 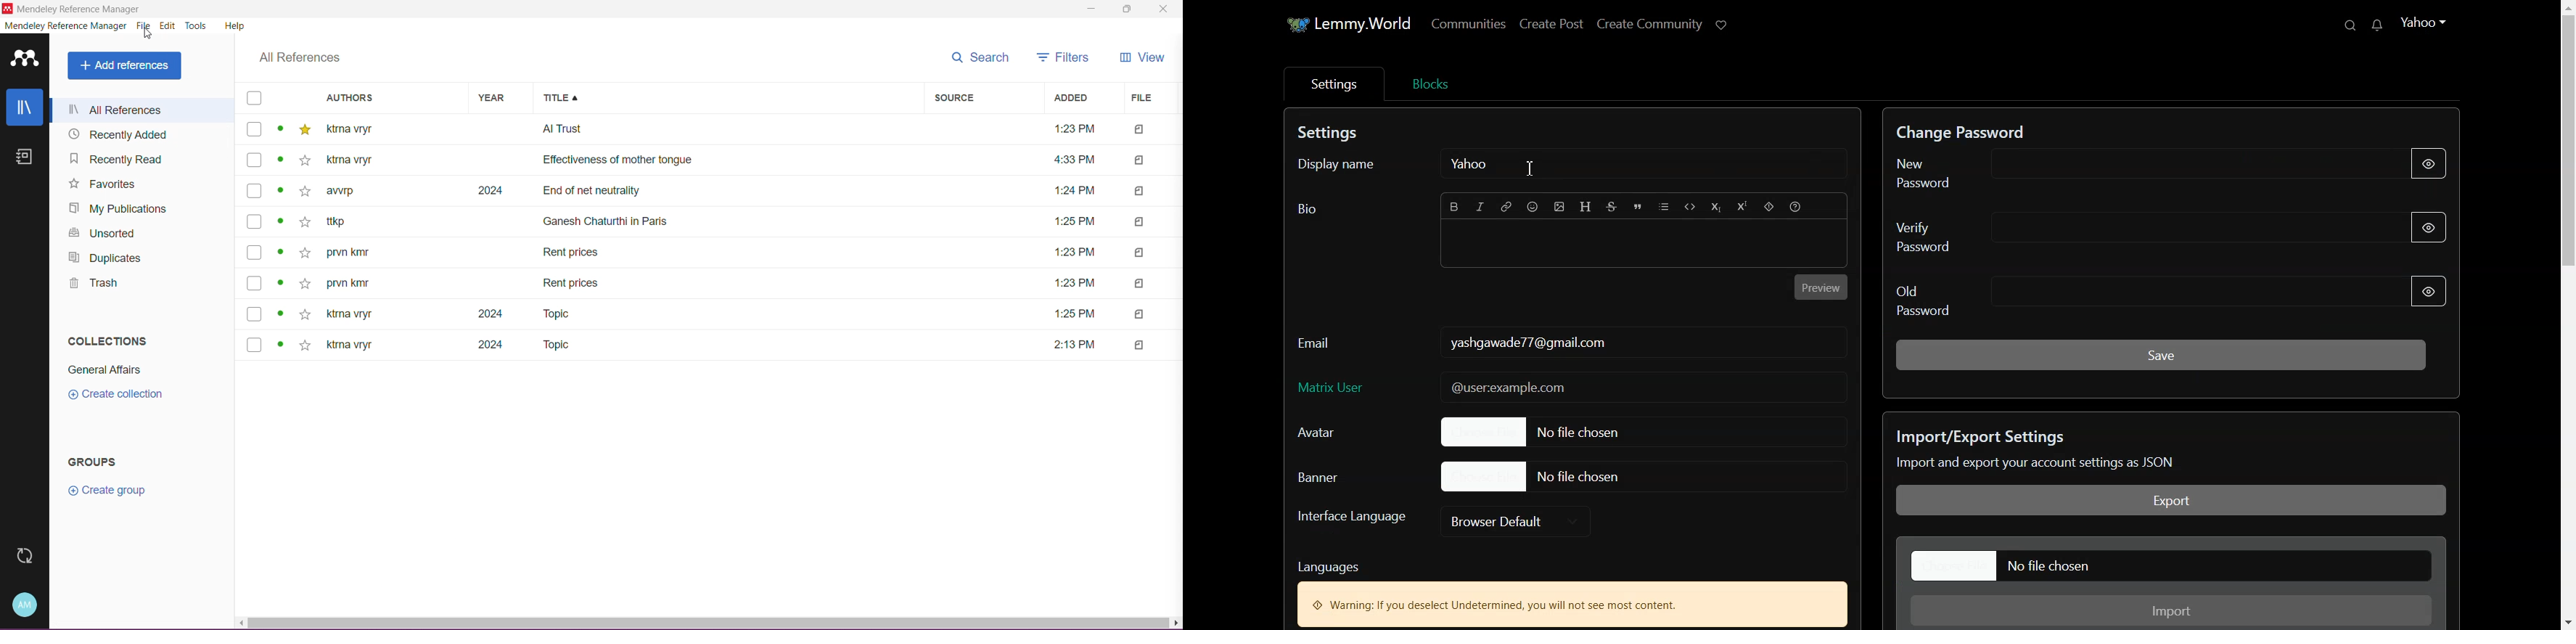 What do you see at coordinates (731, 98) in the screenshot?
I see `Title` at bounding box center [731, 98].